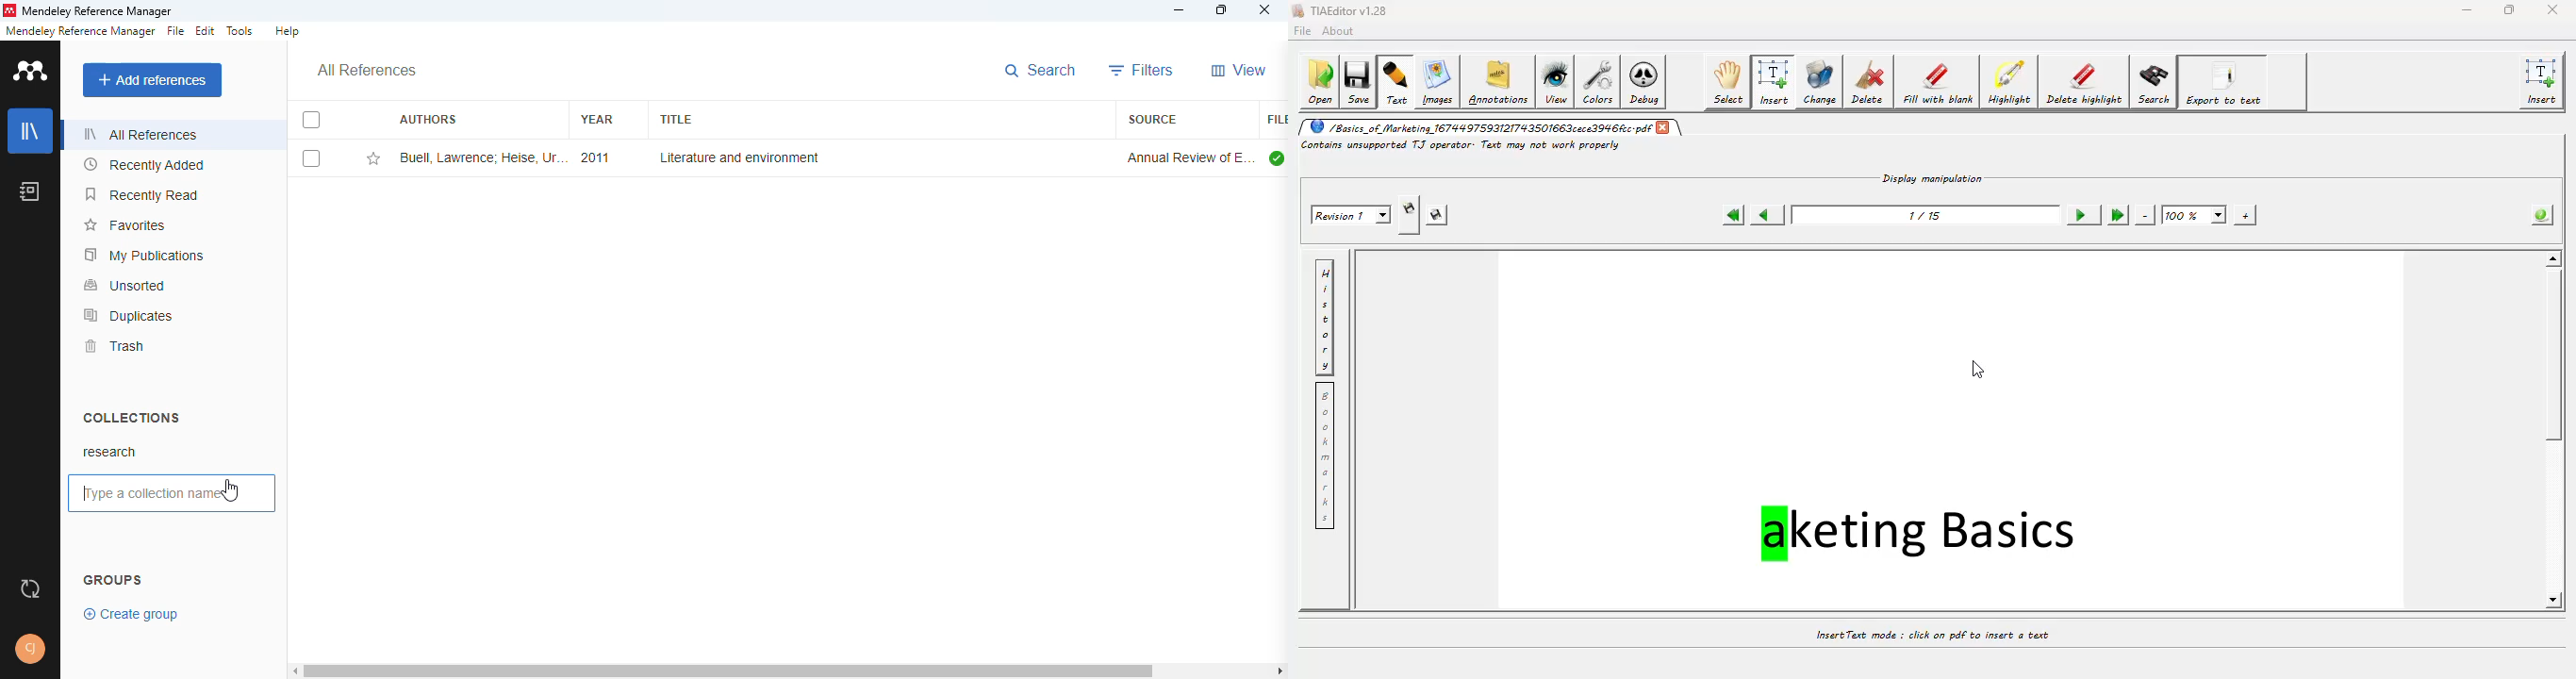  Describe the element at coordinates (366, 71) in the screenshot. I see `all references` at that location.